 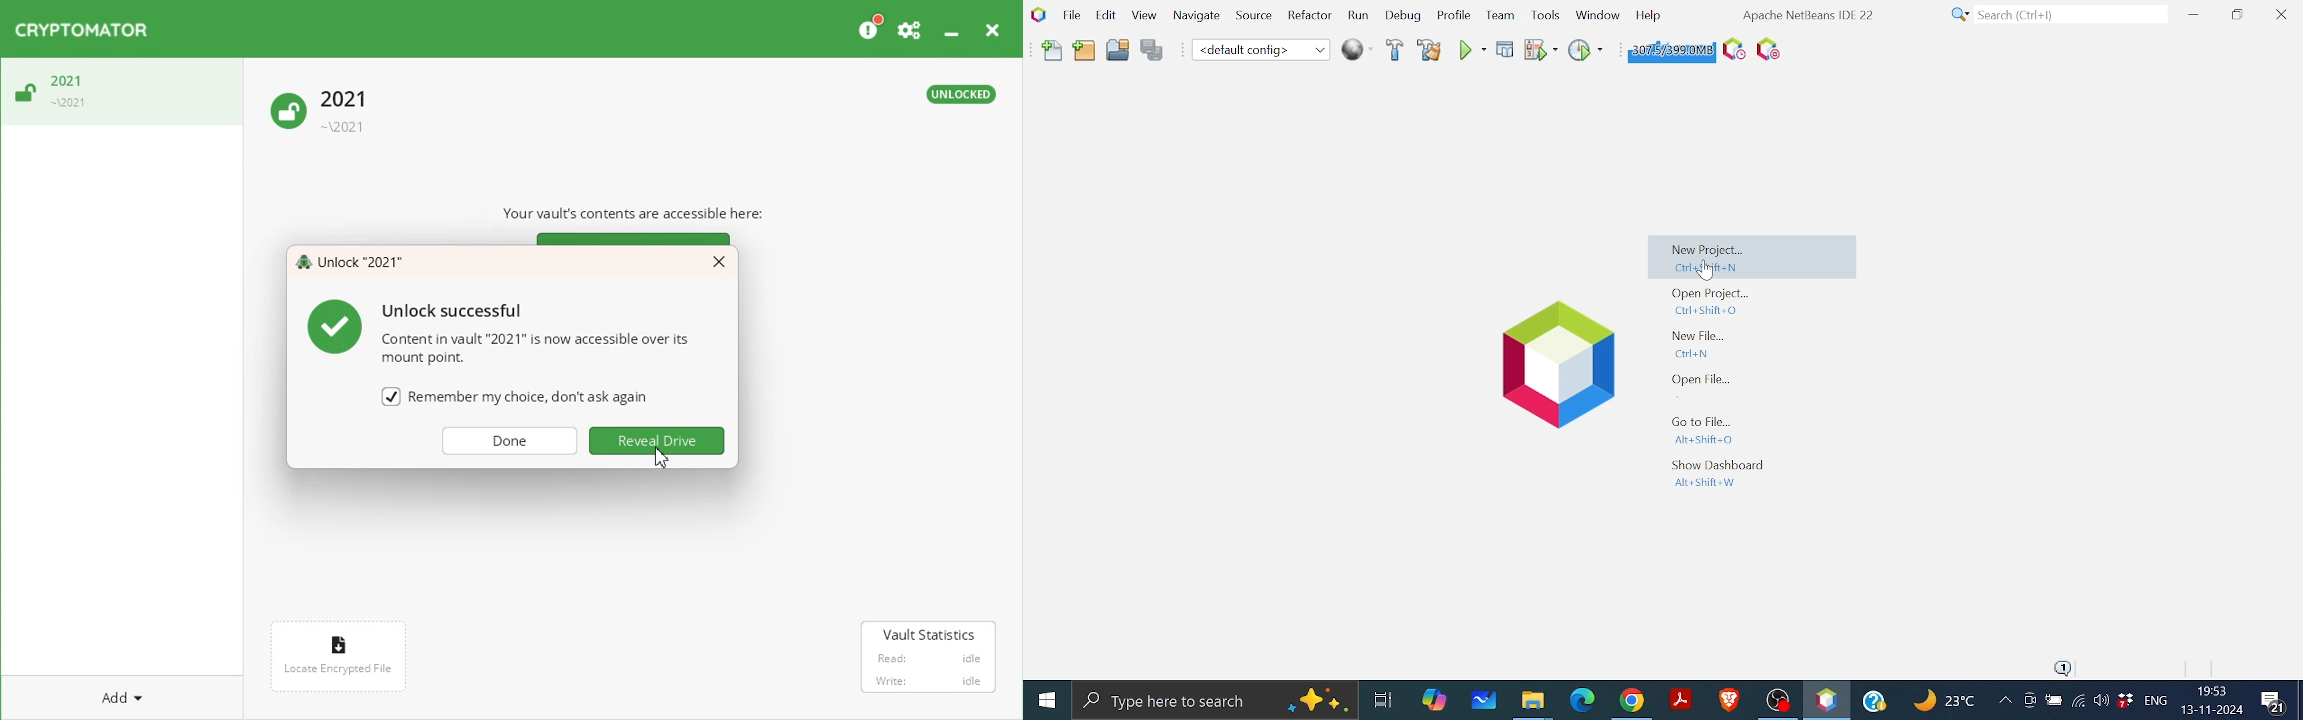 I want to click on Minimize, so click(x=951, y=26).